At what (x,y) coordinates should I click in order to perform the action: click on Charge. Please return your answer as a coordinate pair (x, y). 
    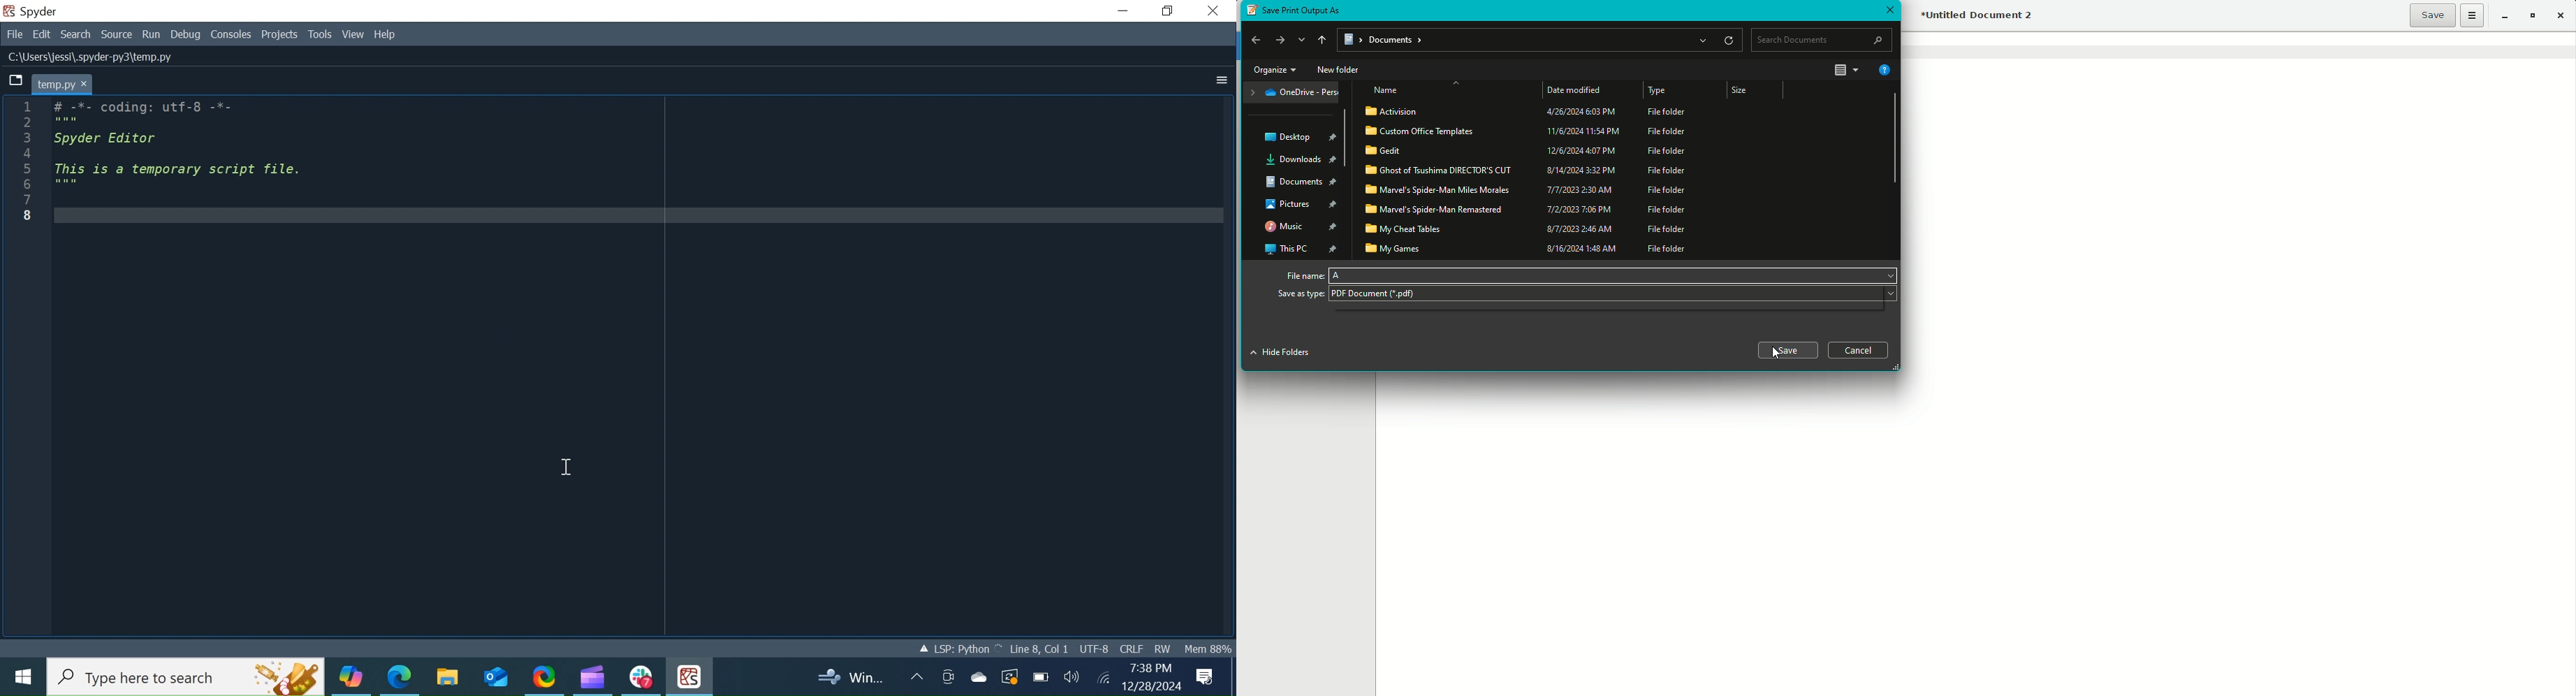
    Looking at the image, I should click on (1039, 677).